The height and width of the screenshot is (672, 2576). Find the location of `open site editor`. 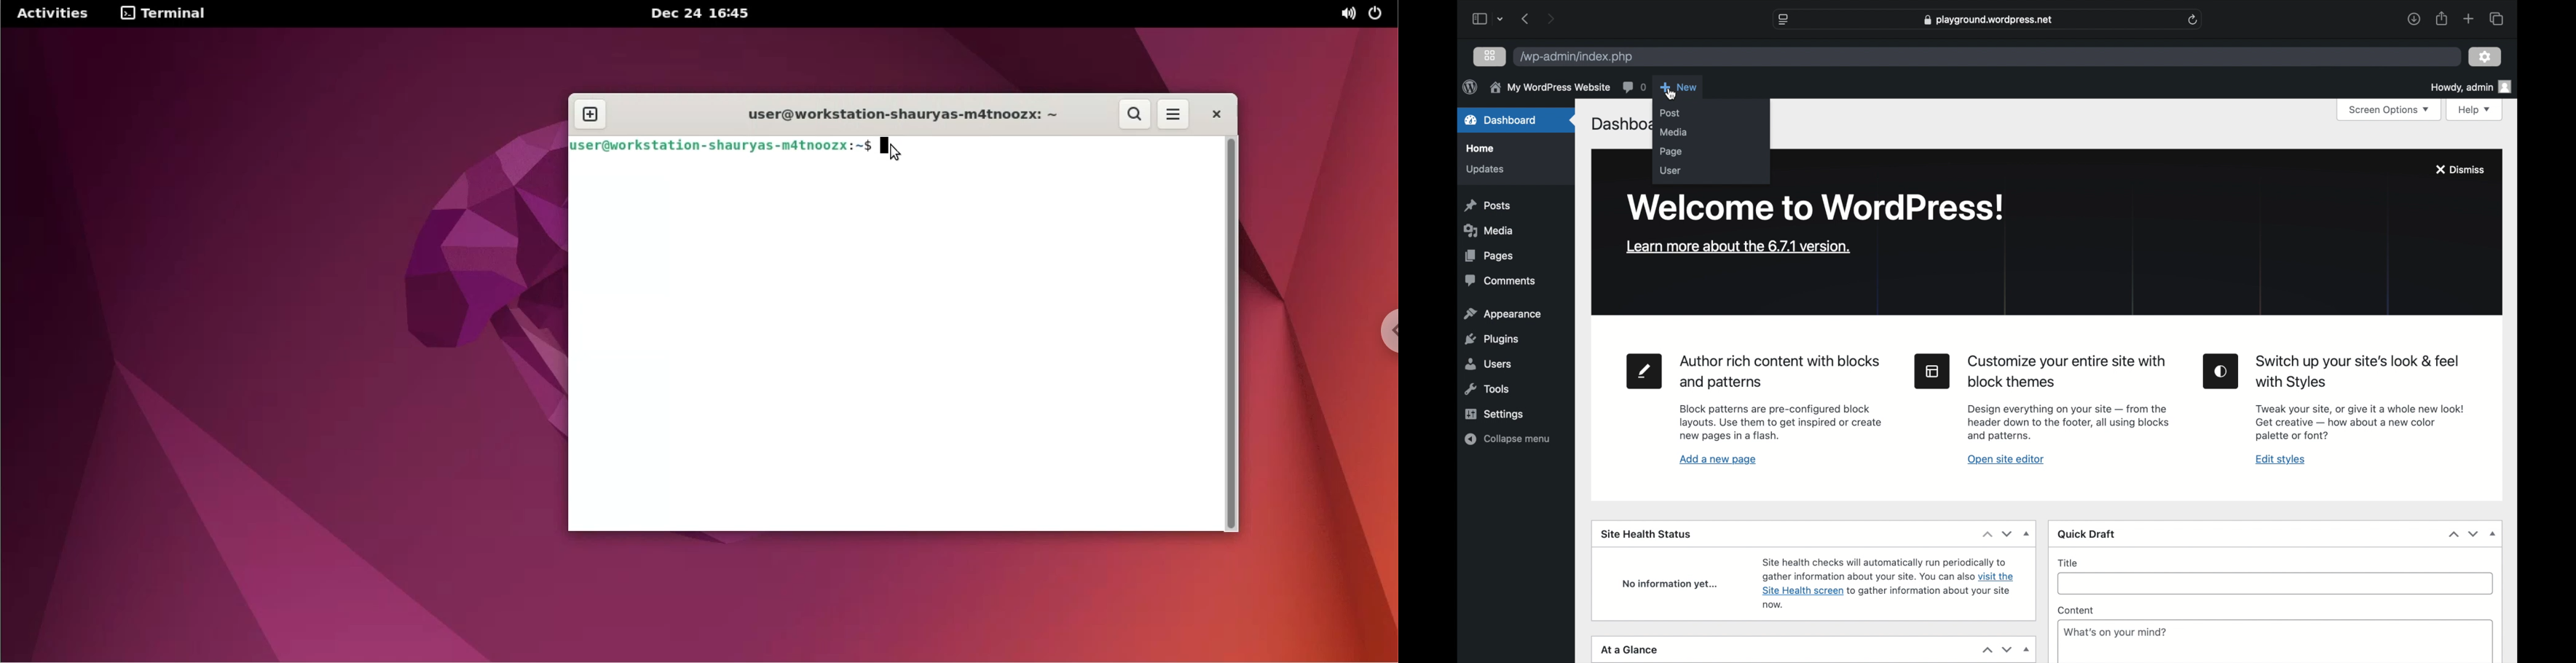

open site editor is located at coordinates (2005, 460).